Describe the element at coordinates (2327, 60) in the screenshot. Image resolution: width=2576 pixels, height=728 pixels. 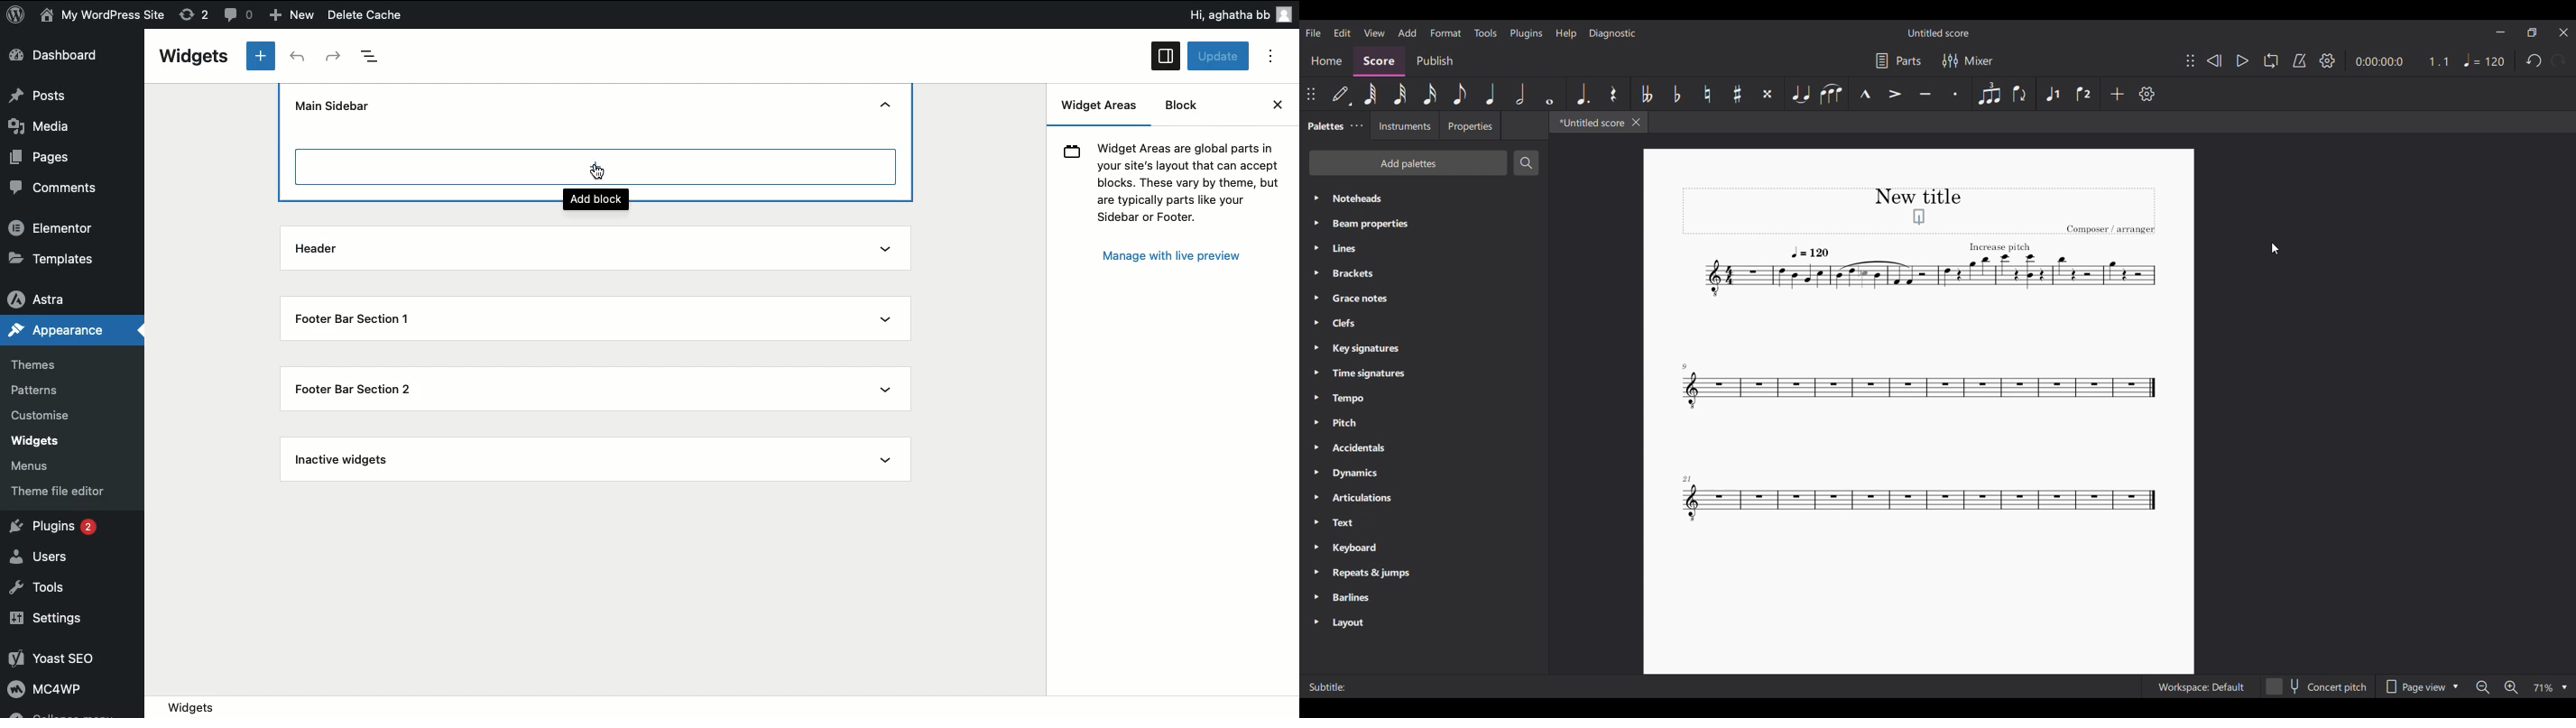
I see `Settings` at that location.